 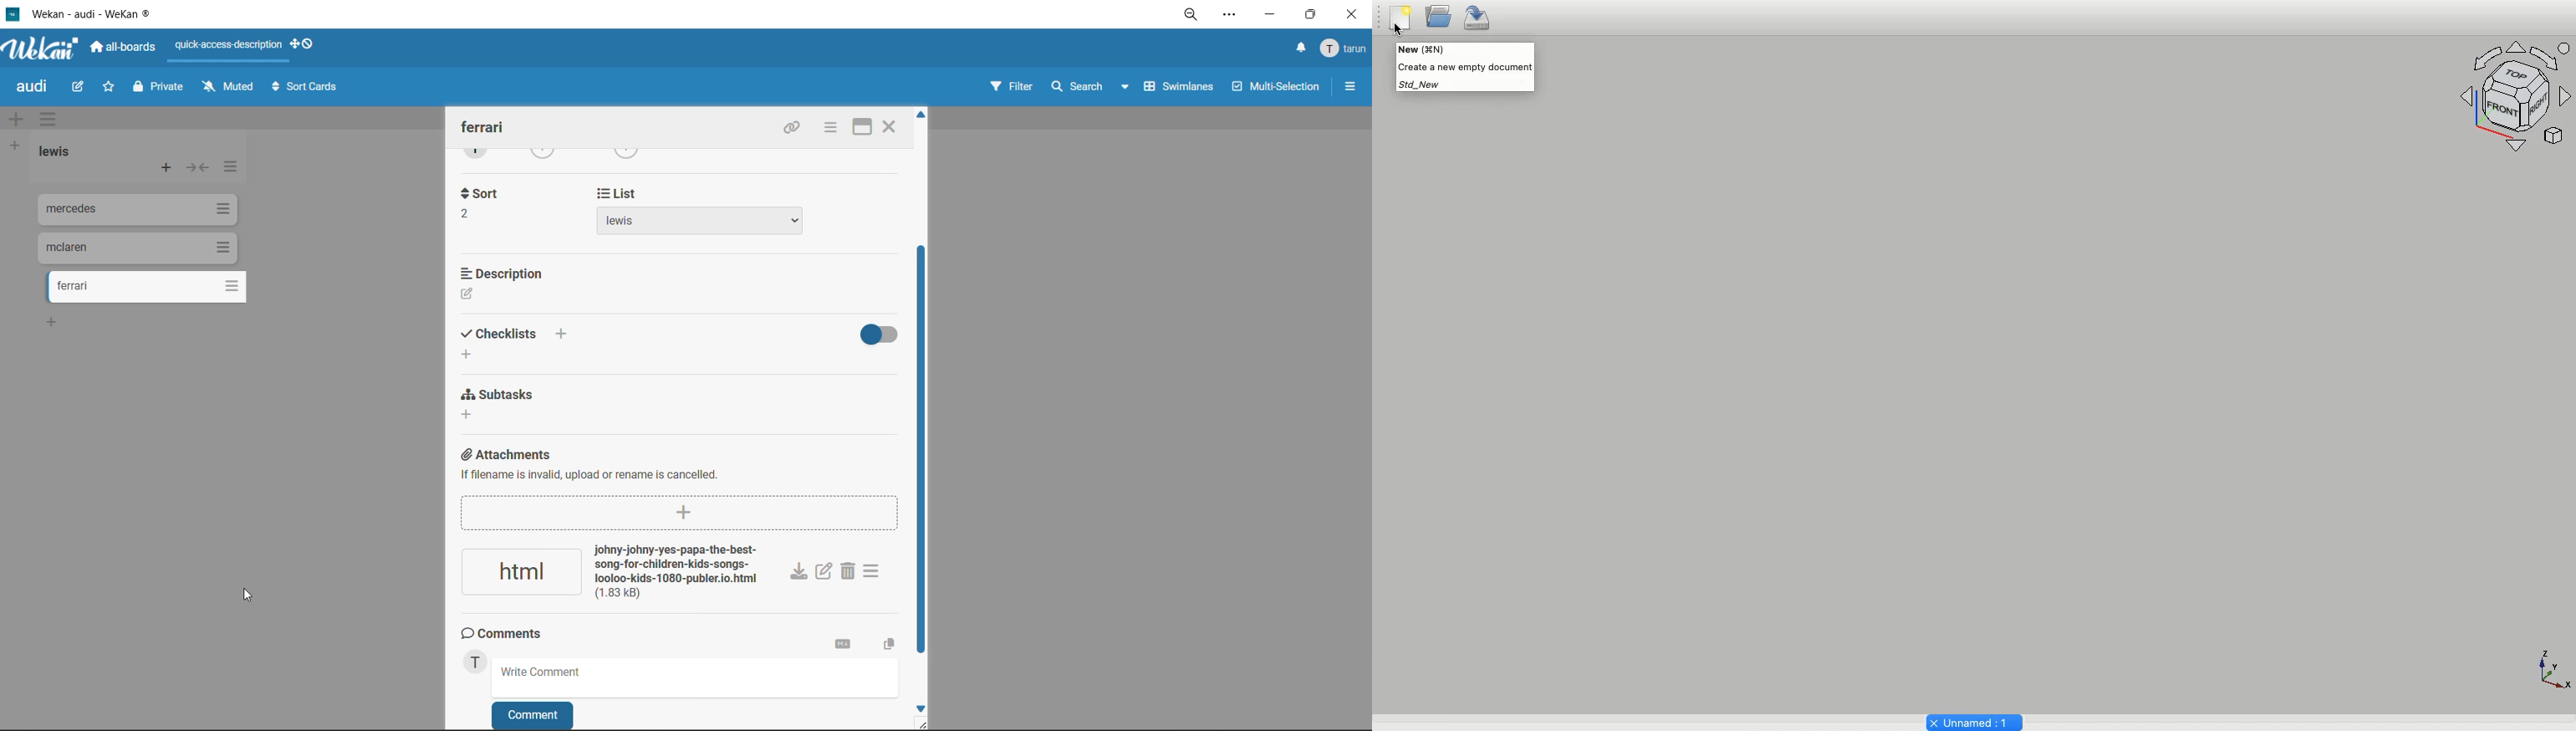 I want to click on search, so click(x=1092, y=86).